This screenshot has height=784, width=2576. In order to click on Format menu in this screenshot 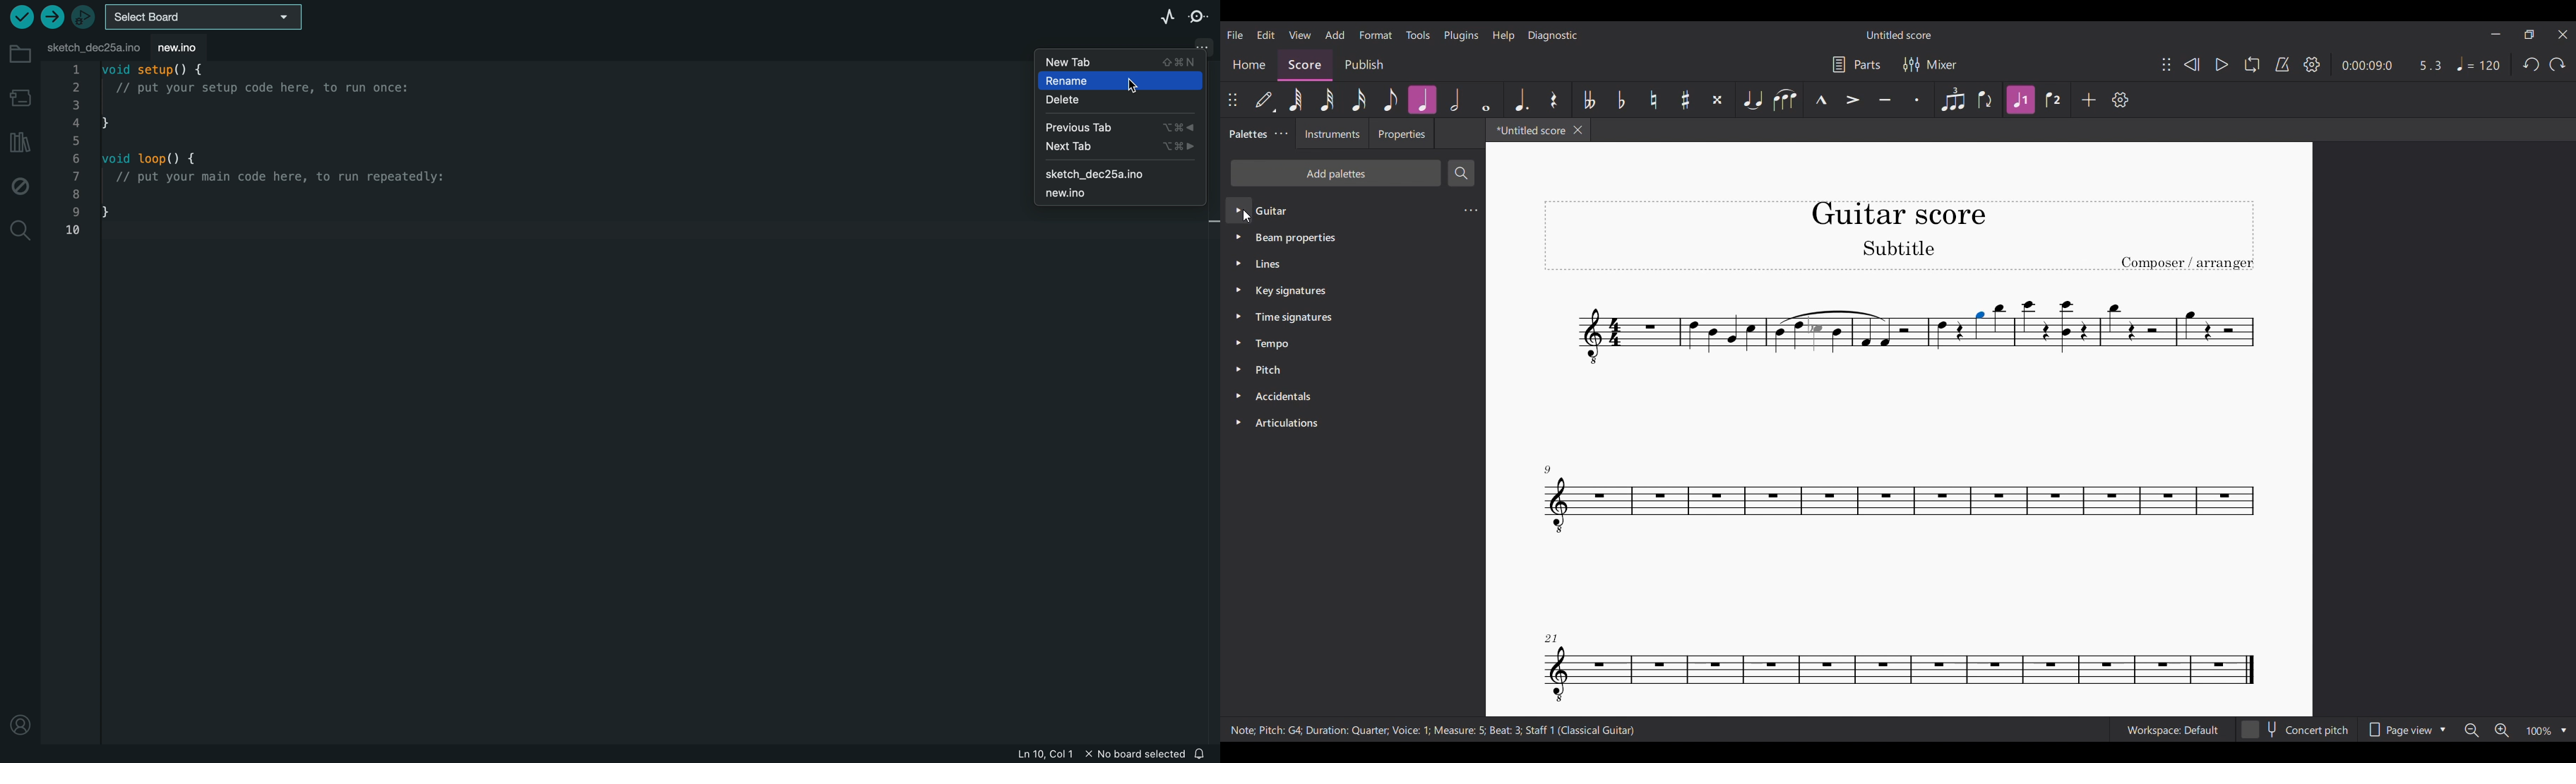, I will do `click(1376, 35)`.